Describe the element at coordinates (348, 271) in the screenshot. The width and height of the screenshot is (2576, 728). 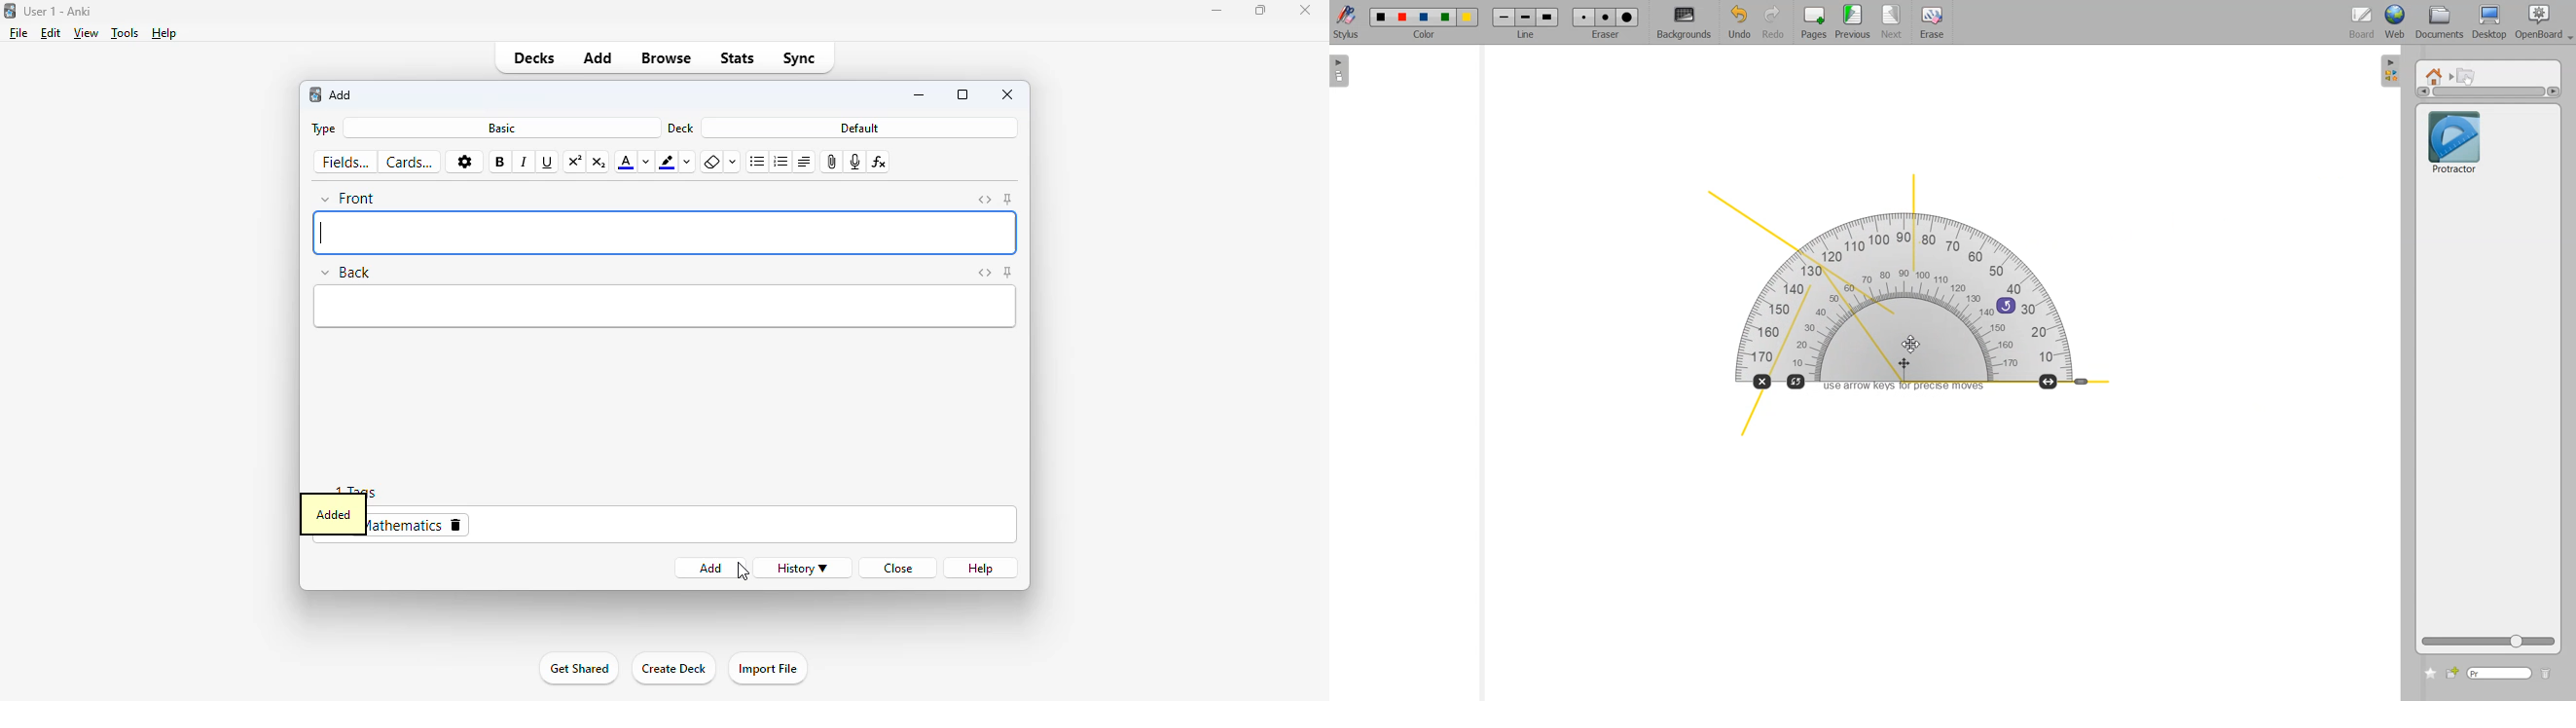
I see `back` at that location.